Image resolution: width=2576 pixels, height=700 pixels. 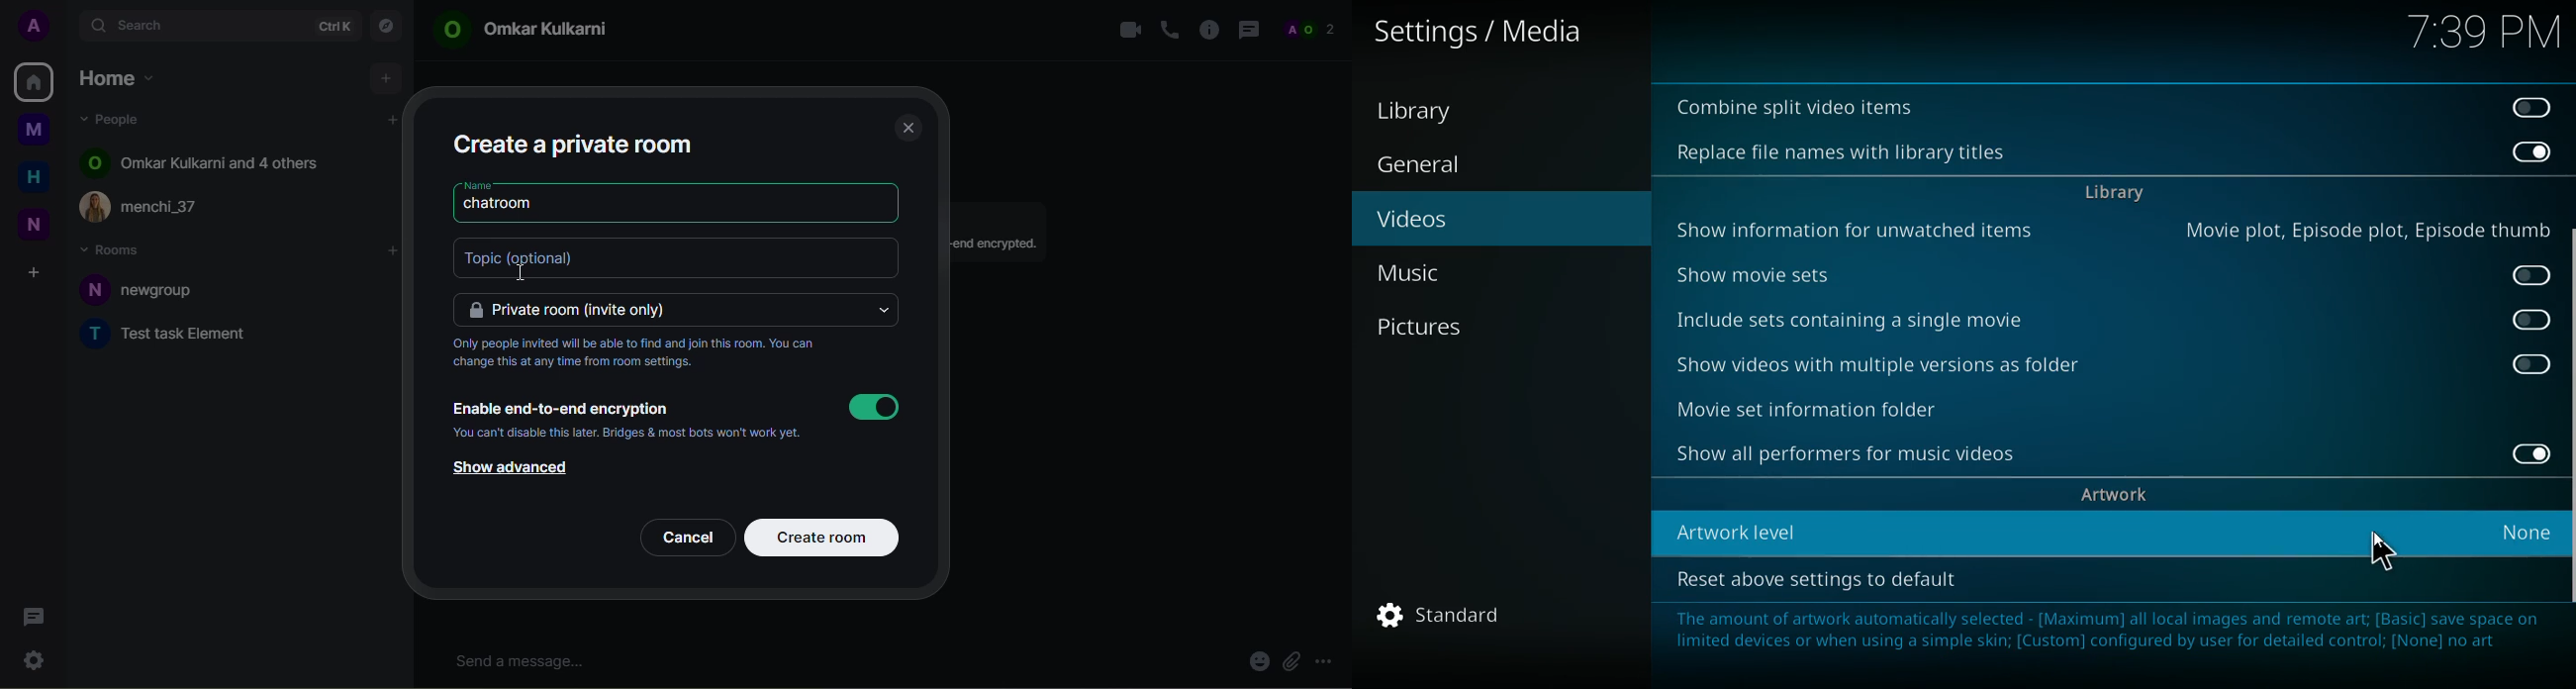 What do you see at coordinates (2532, 530) in the screenshot?
I see `None` at bounding box center [2532, 530].